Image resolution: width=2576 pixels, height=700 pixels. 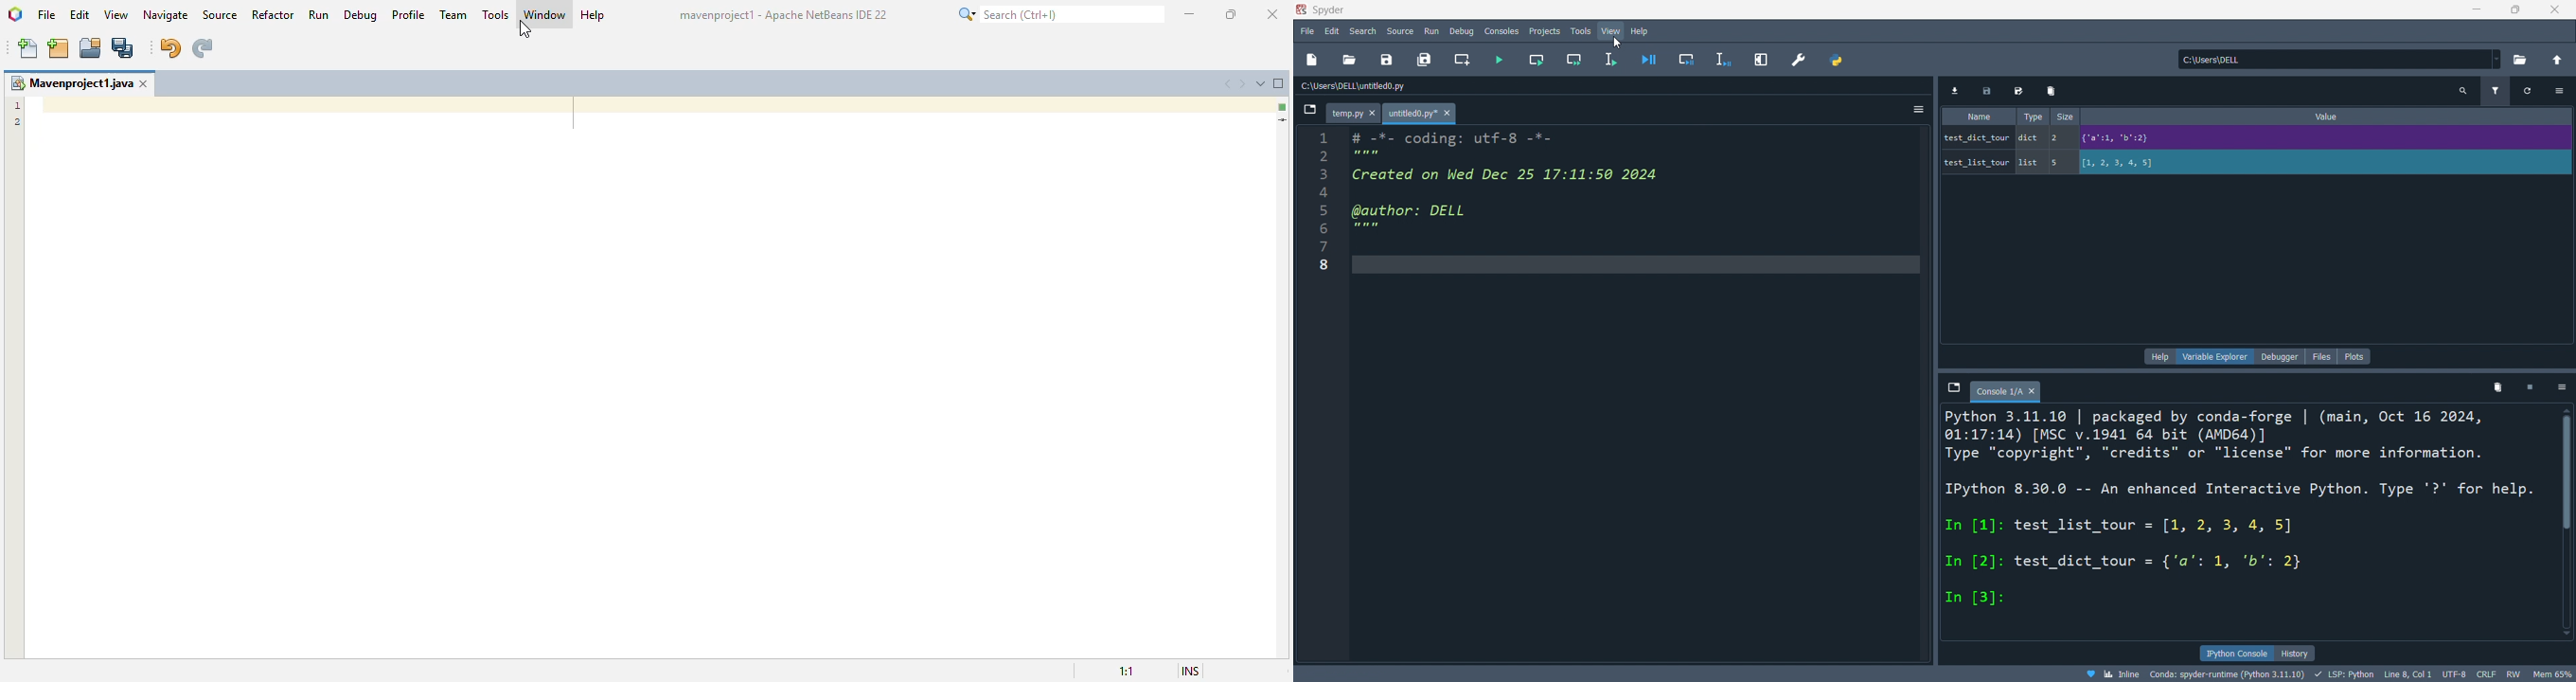 I want to click on Code editor section, so click(x=1639, y=393).